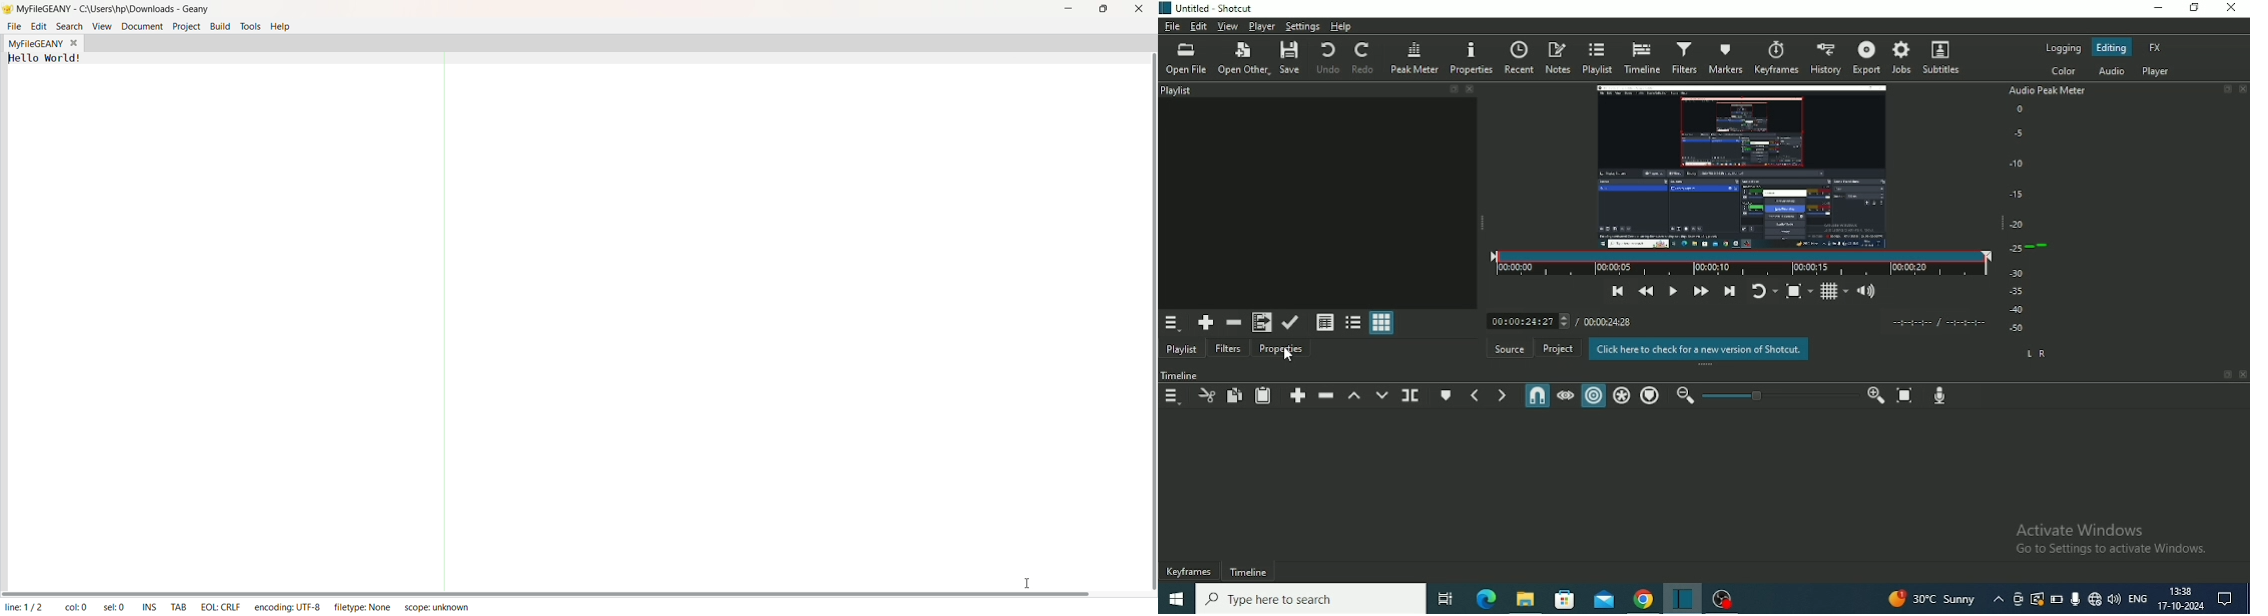 The width and height of the screenshot is (2268, 616). Describe the element at coordinates (1185, 59) in the screenshot. I see `Open File` at that location.